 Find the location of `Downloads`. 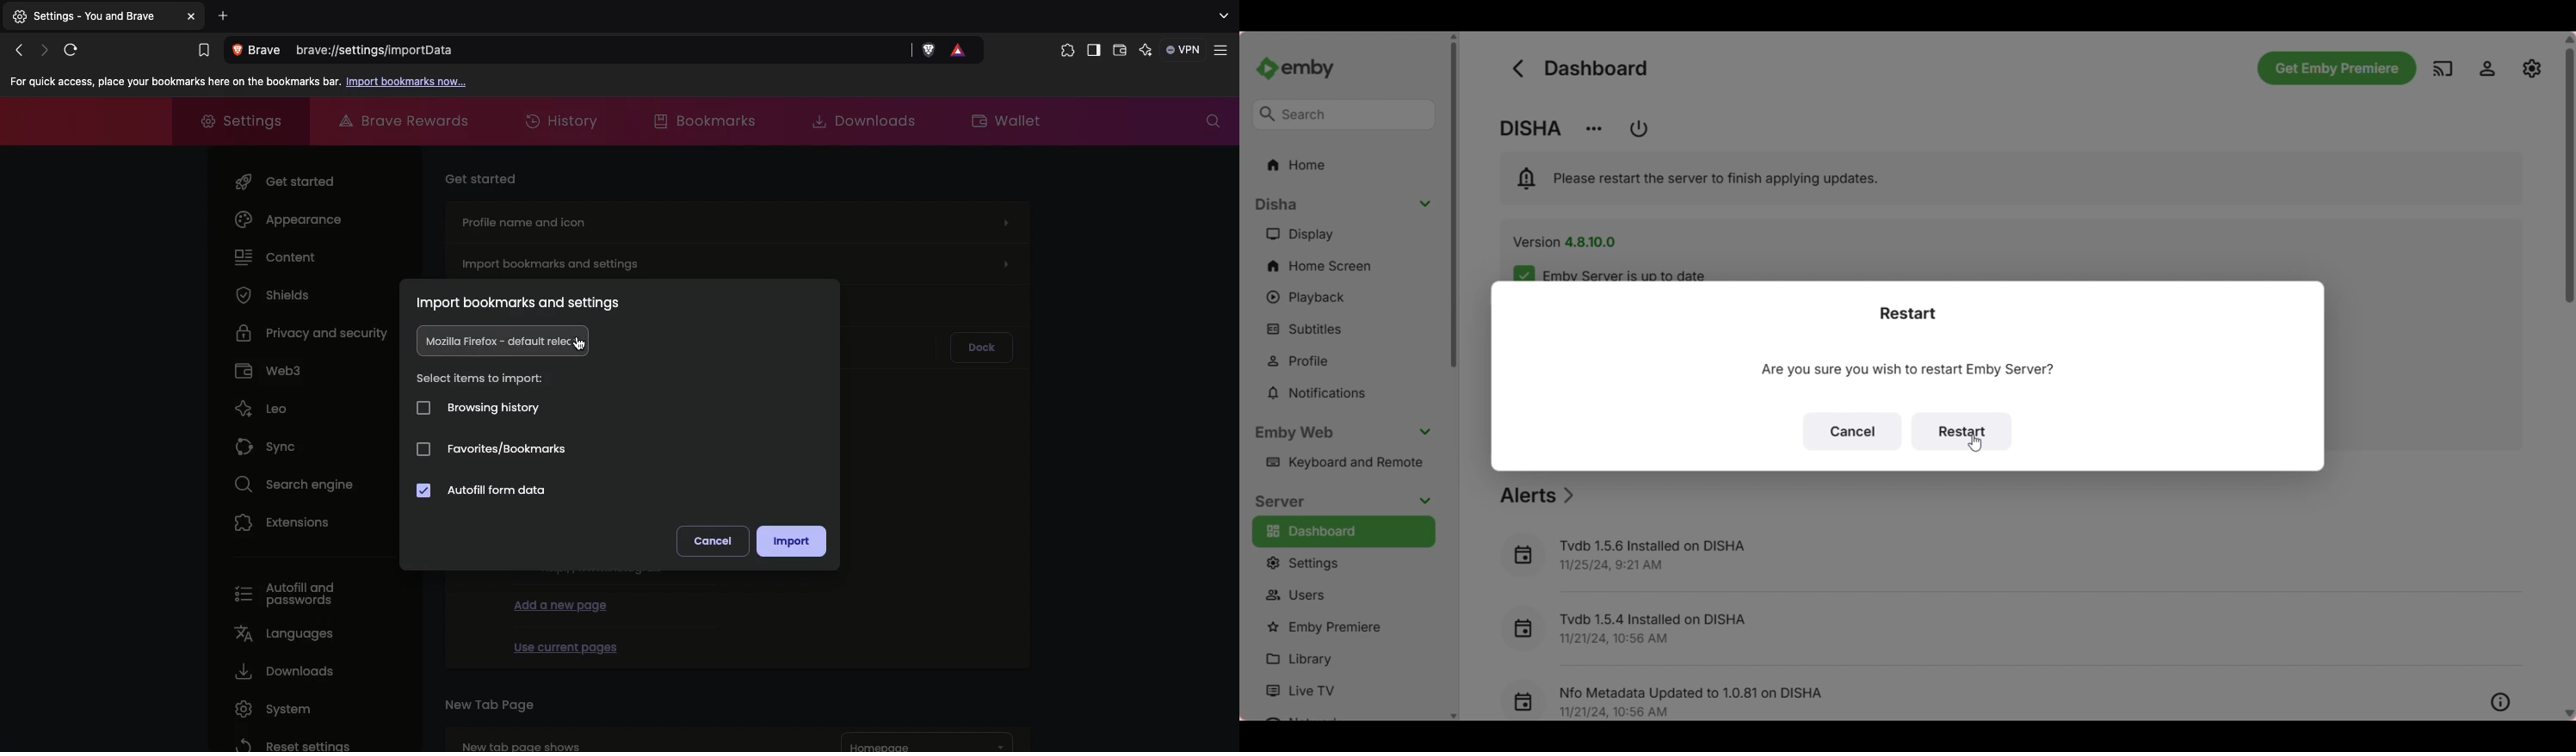

Downloads is located at coordinates (281, 671).